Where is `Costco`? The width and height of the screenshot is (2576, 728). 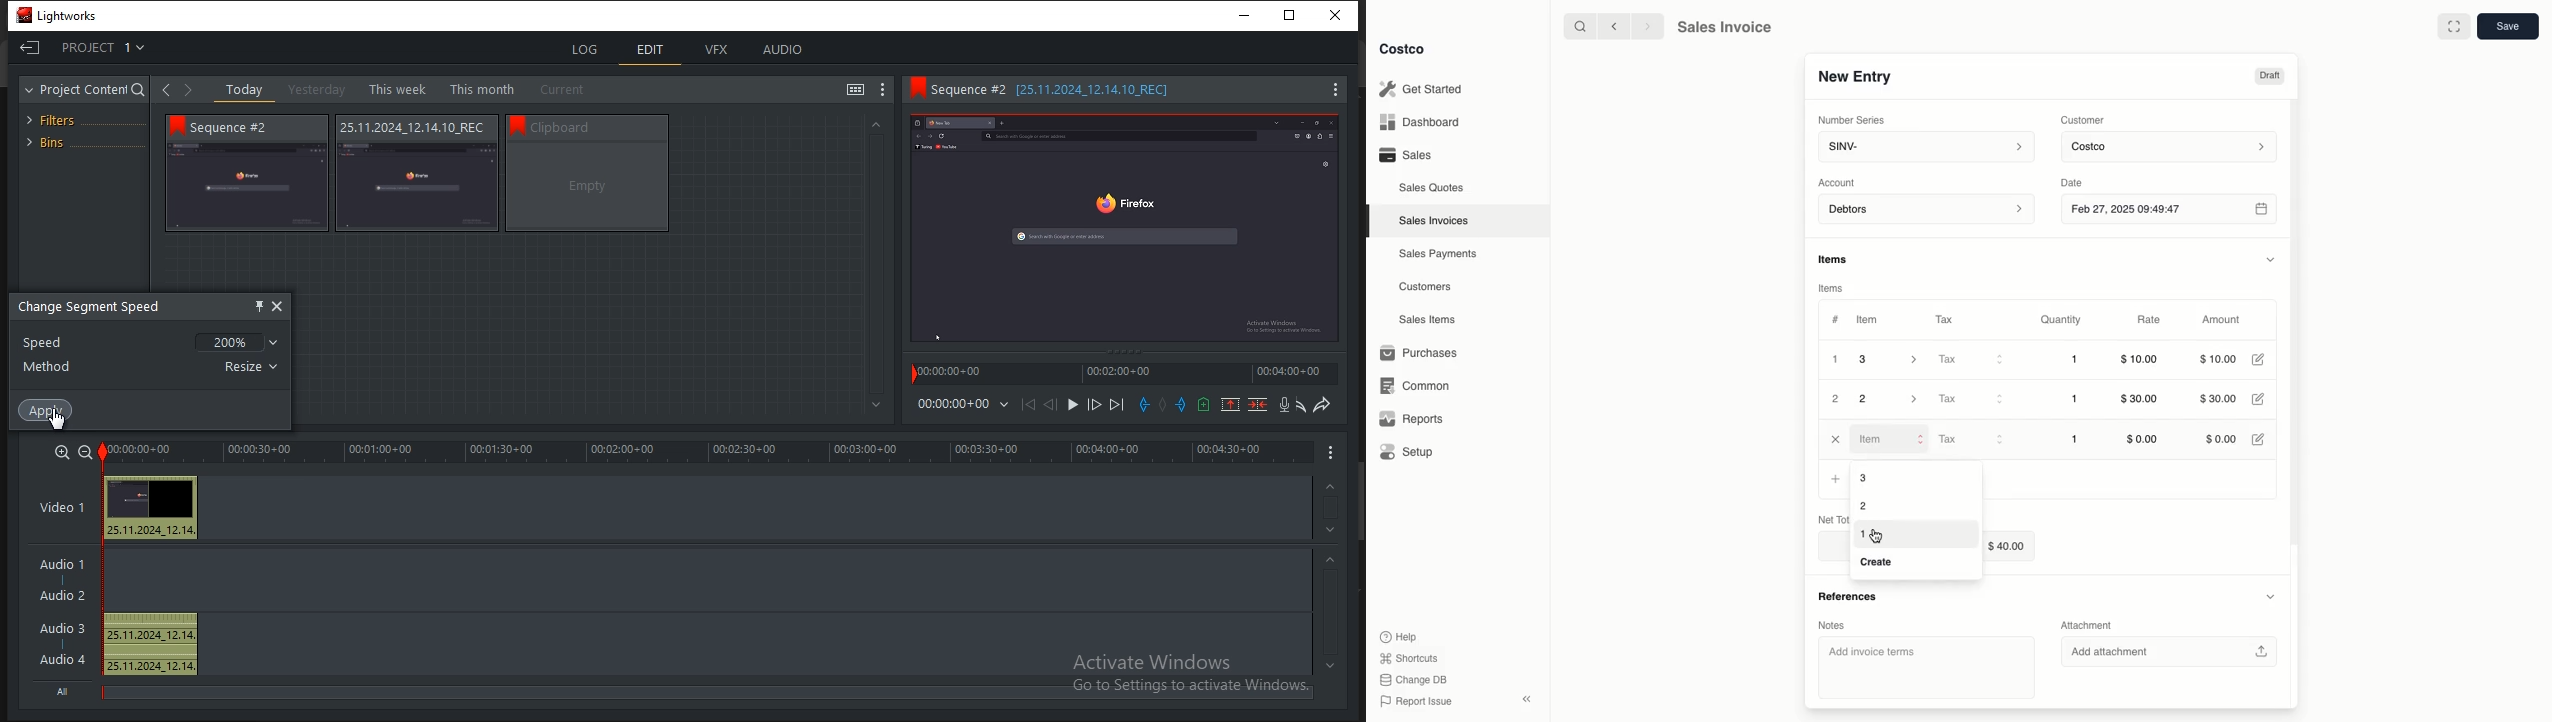
Costco is located at coordinates (1403, 49).